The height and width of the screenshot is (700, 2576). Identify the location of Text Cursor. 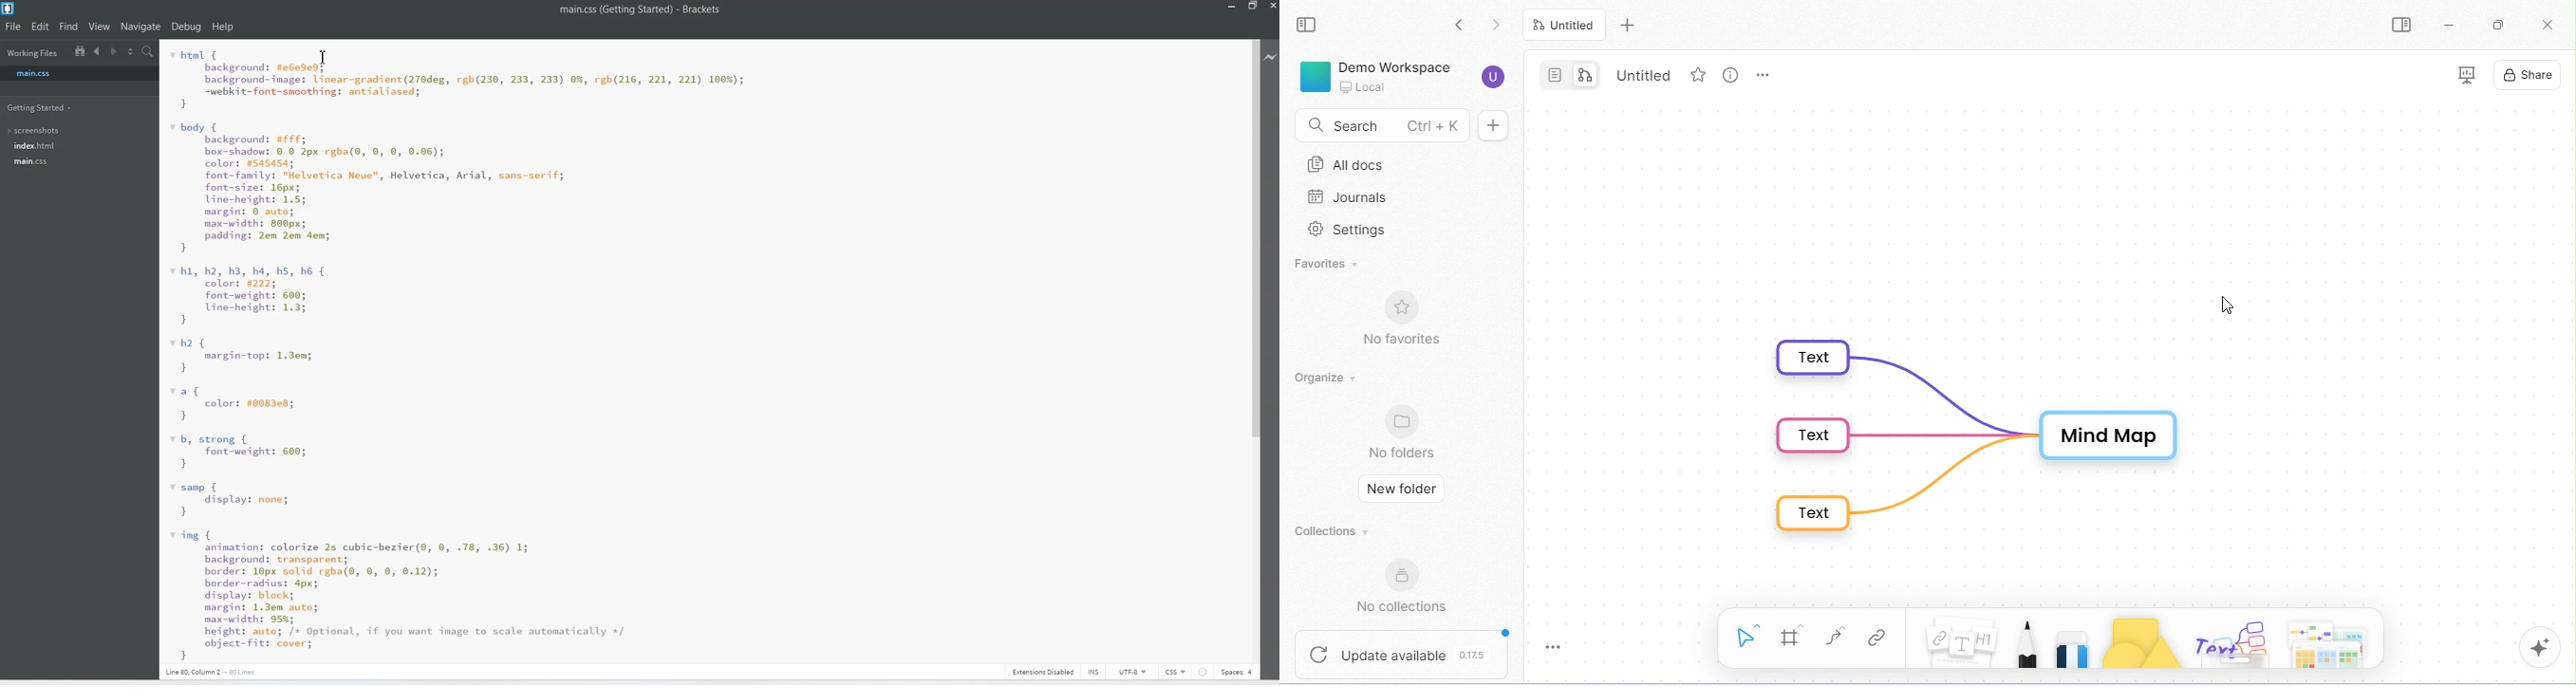
(325, 57).